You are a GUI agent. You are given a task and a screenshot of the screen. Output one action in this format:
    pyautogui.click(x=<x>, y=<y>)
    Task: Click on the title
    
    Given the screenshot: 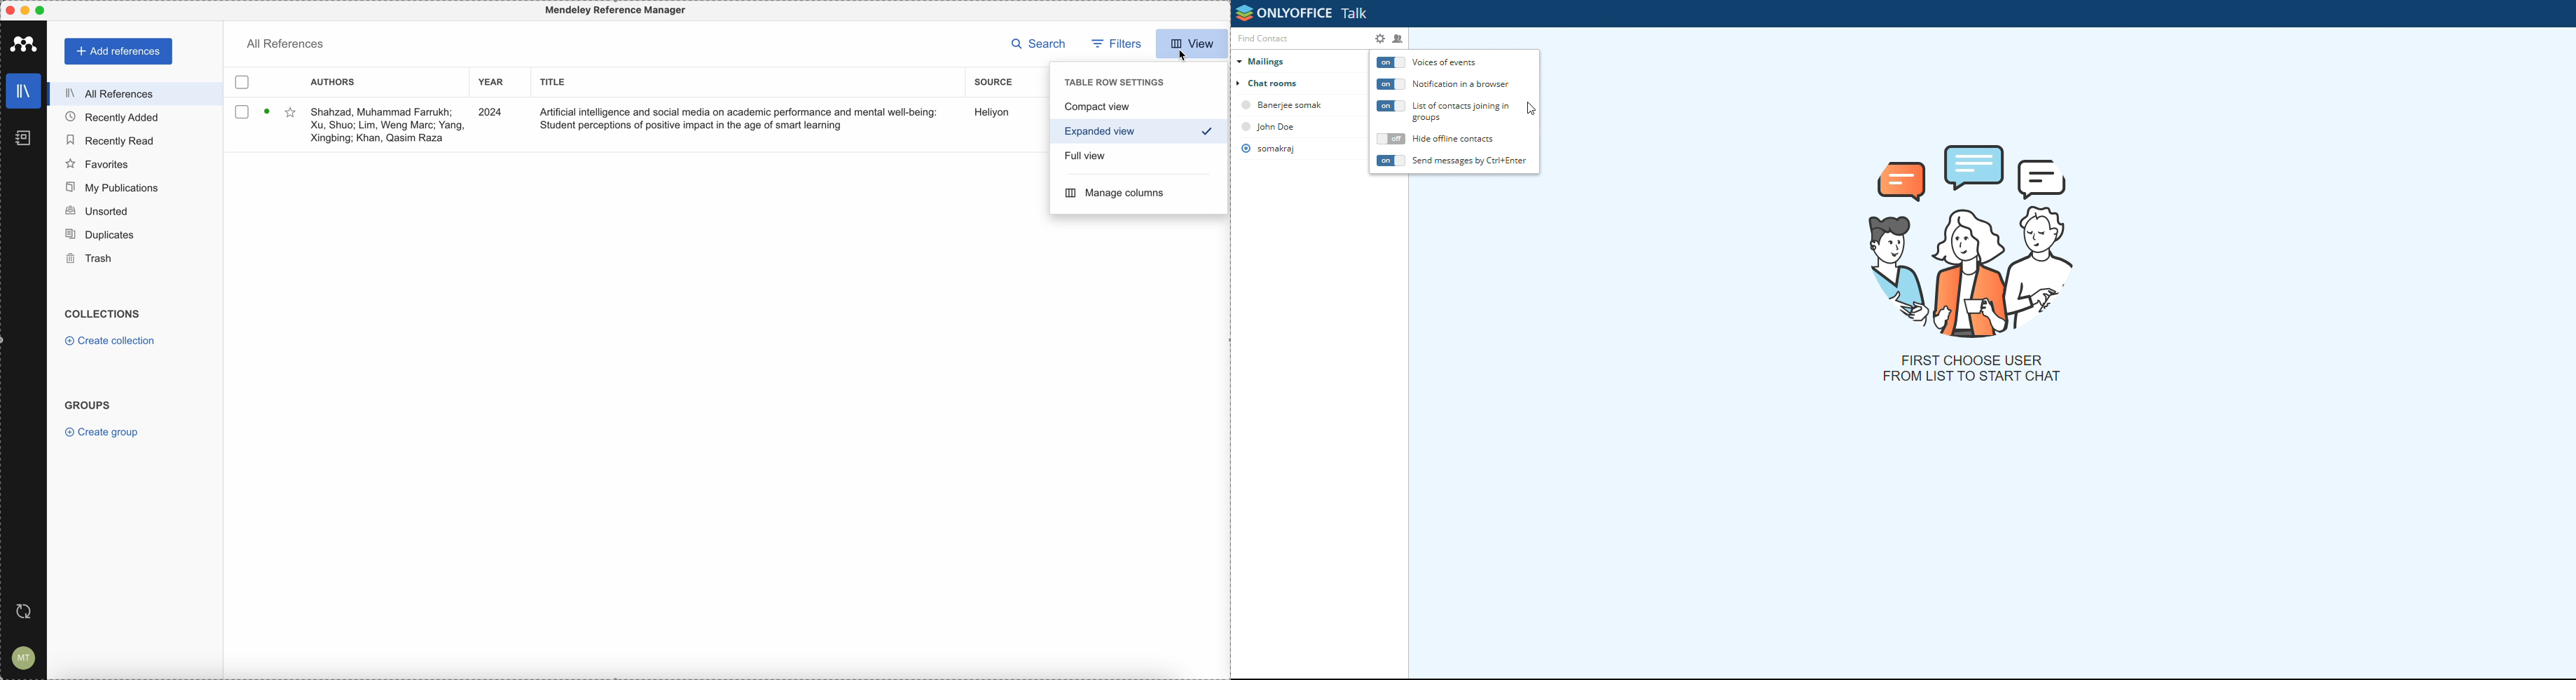 What is the action you would take?
    pyautogui.click(x=555, y=83)
    